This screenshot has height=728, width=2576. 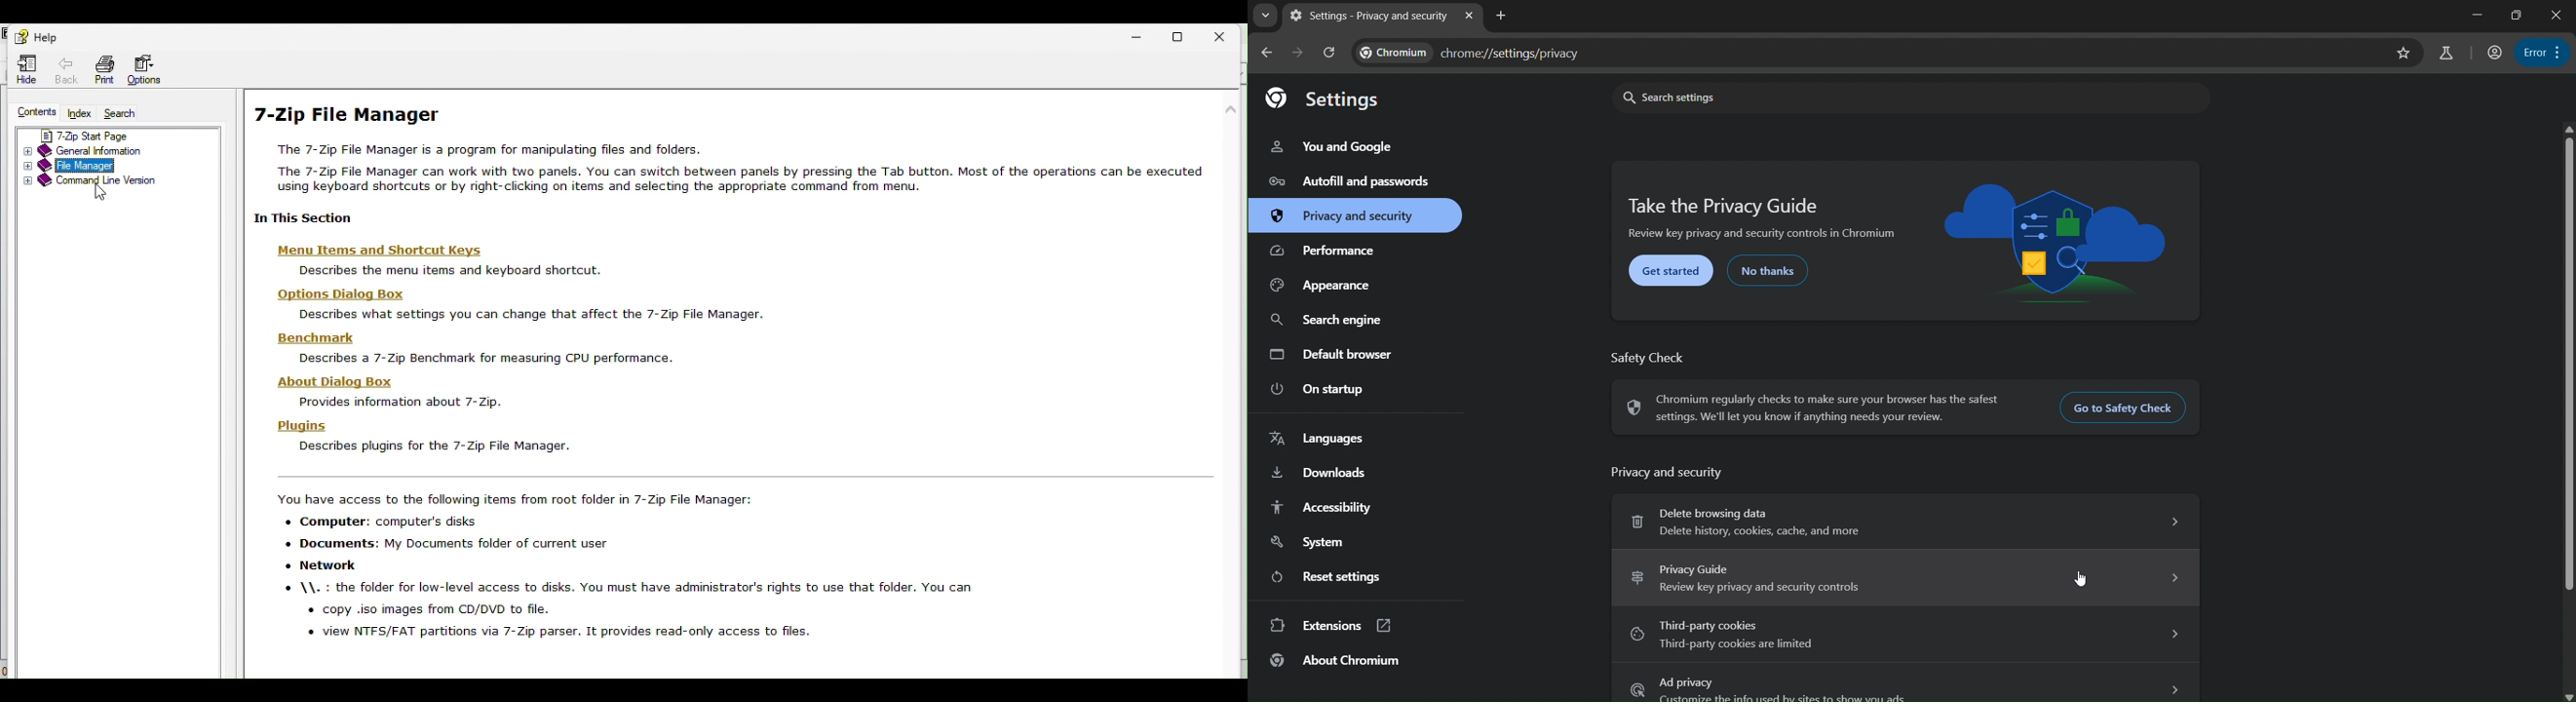 I want to click on options dialog box, so click(x=337, y=292).